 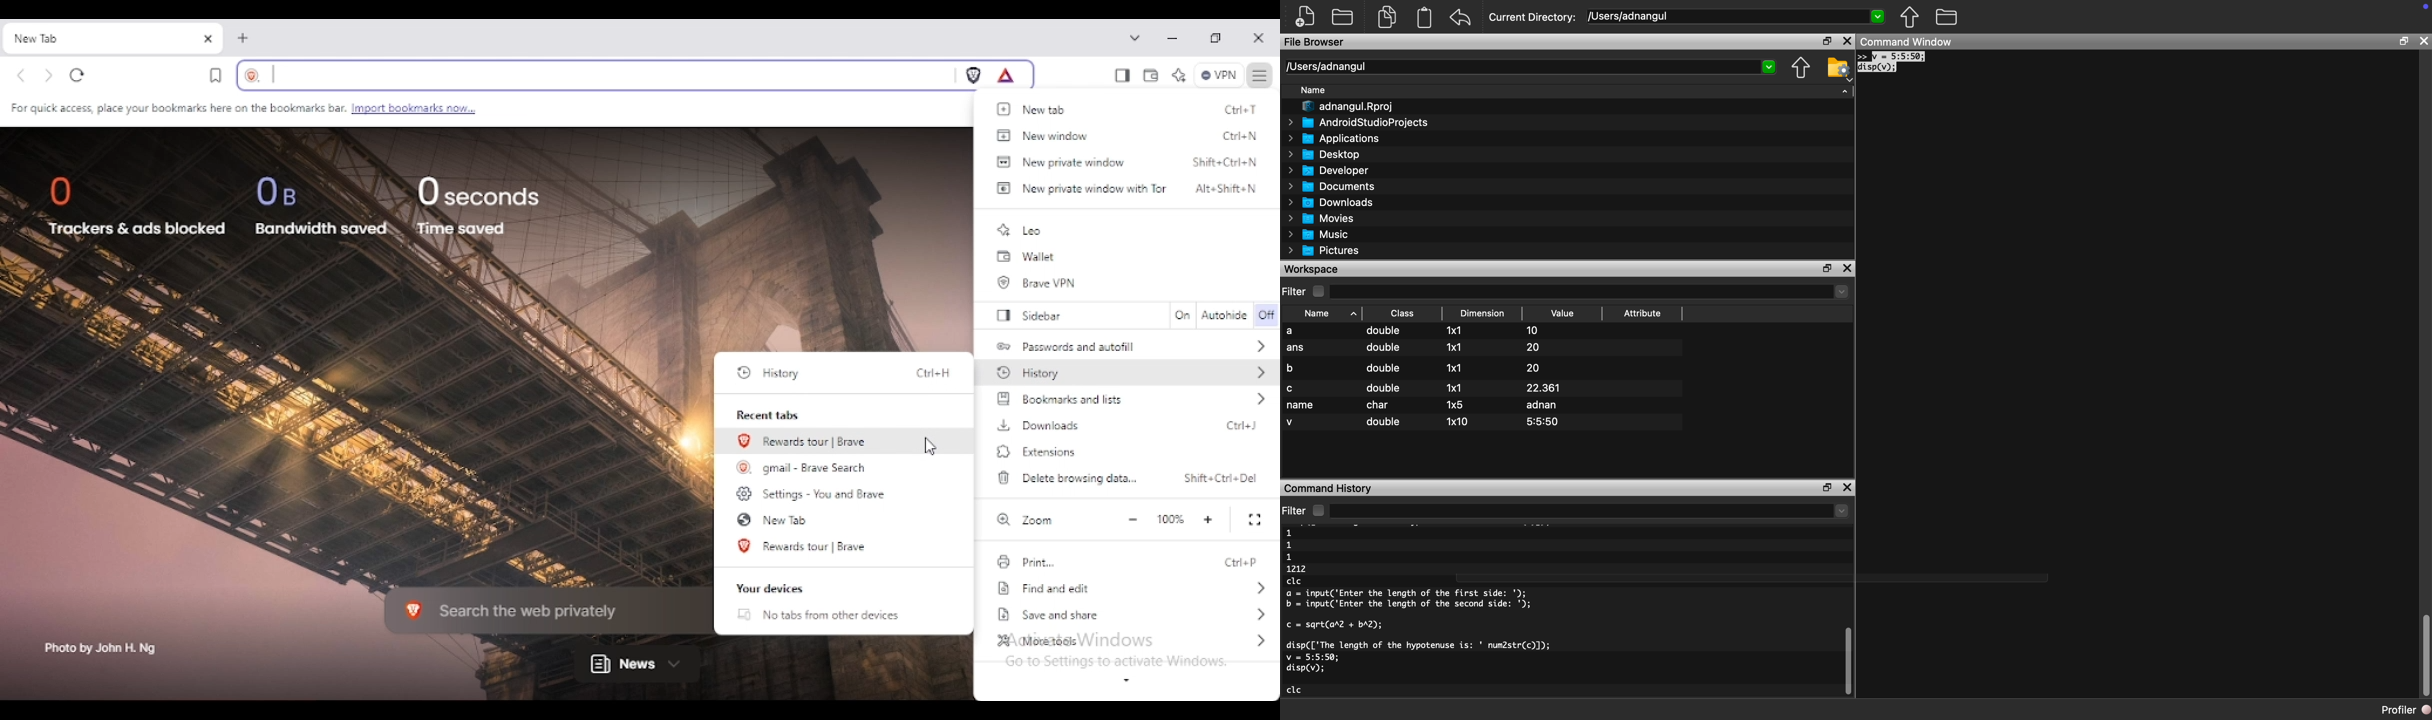 I want to click on close, so click(x=2424, y=41).